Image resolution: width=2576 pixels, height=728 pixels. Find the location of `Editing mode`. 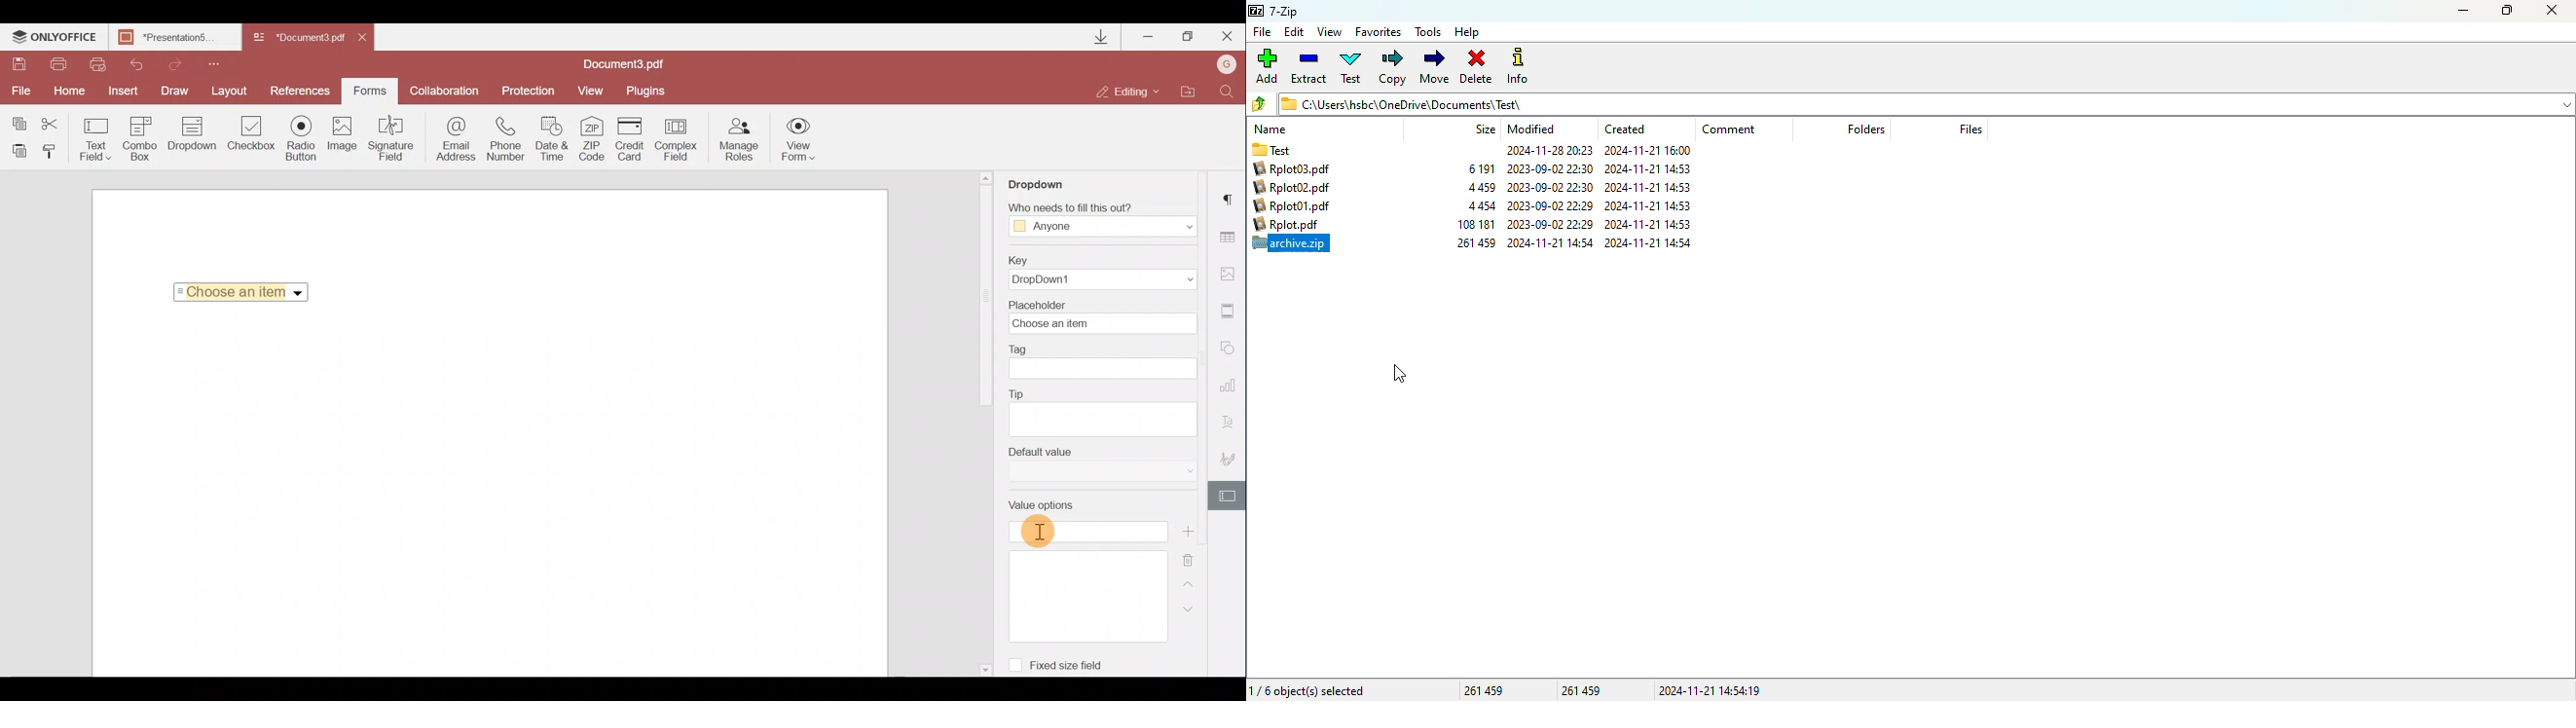

Editing mode is located at coordinates (1128, 91).